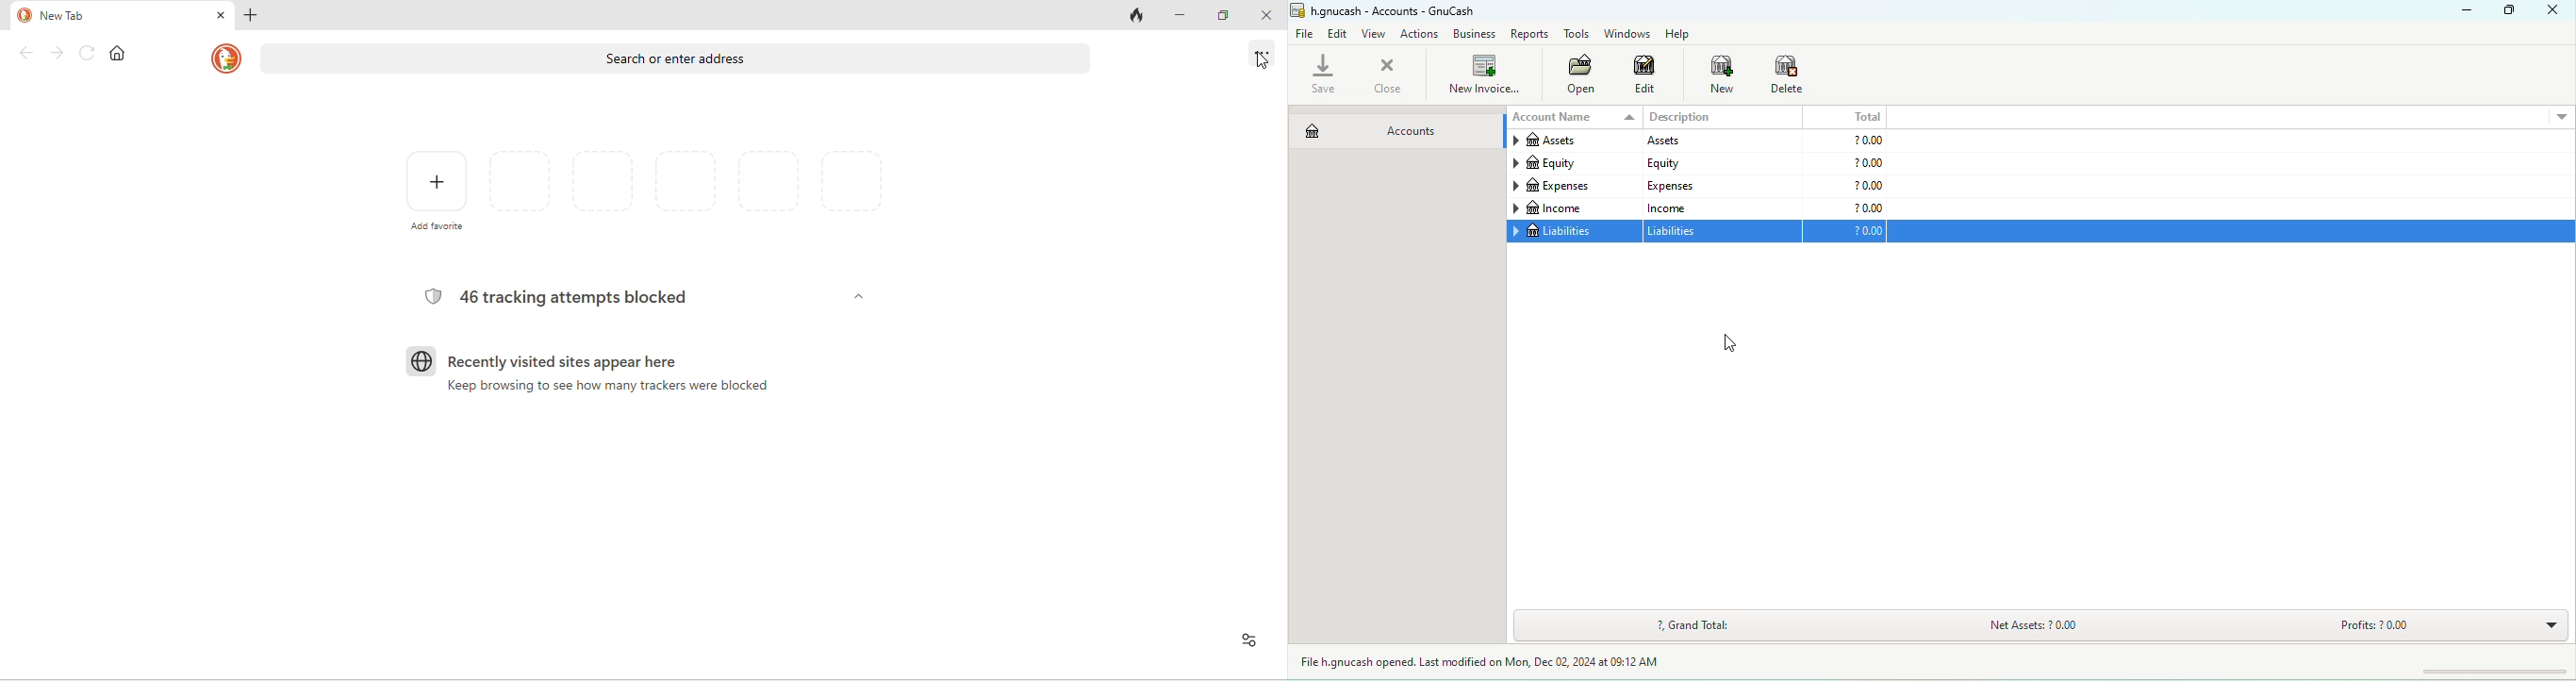 This screenshot has width=2576, height=700. What do you see at coordinates (1572, 164) in the screenshot?
I see `equity` at bounding box center [1572, 164].